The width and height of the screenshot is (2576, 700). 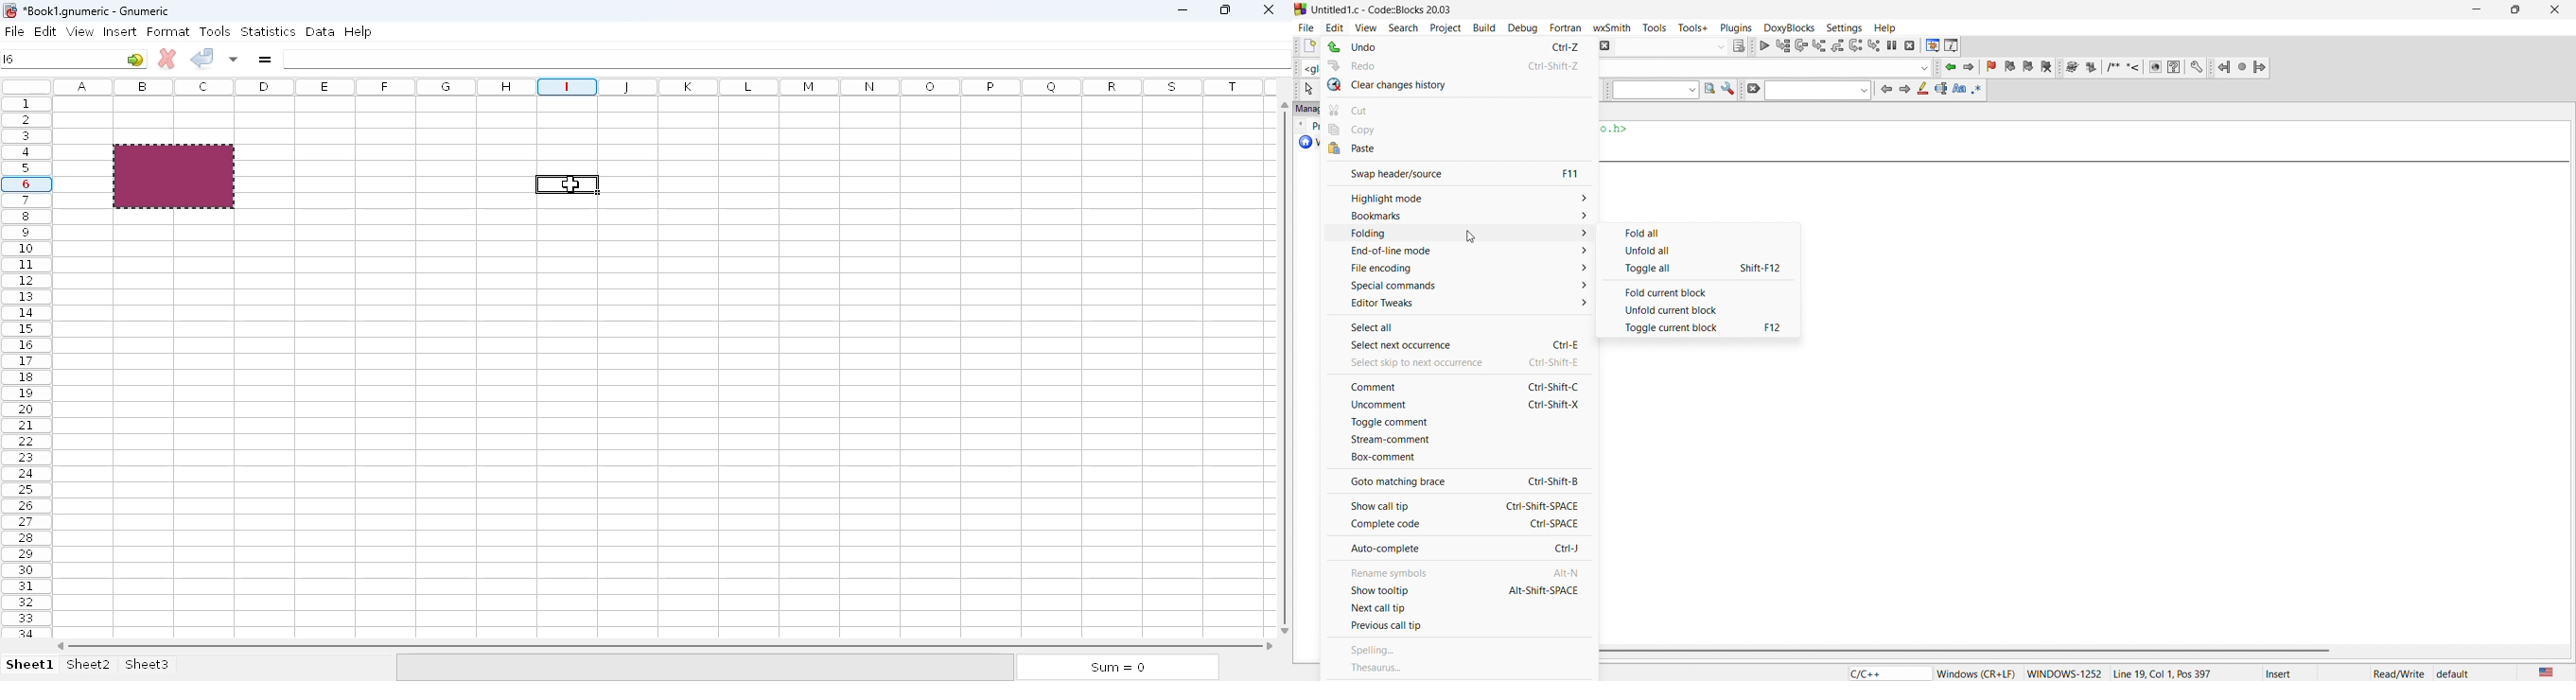 I want to click on jump forward, so click(x=2262, y=66).